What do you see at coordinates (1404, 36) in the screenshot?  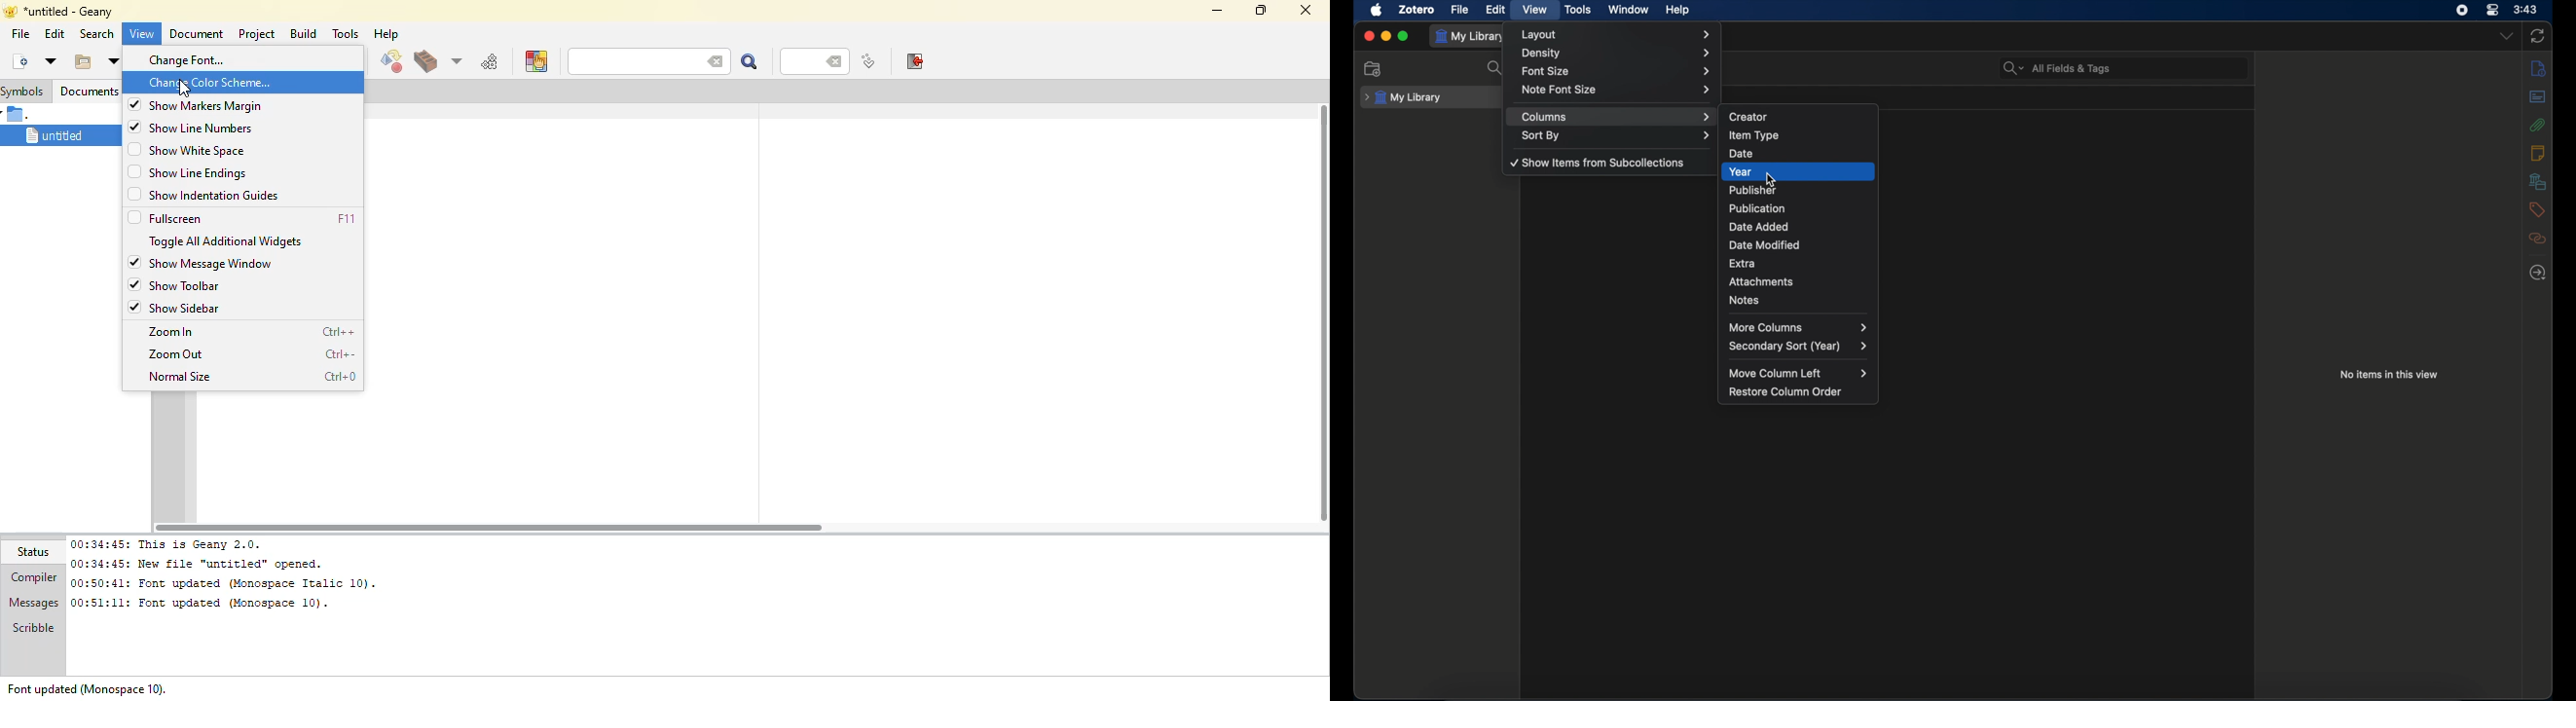 I see `maximize` at bounding box center [1404, 36].